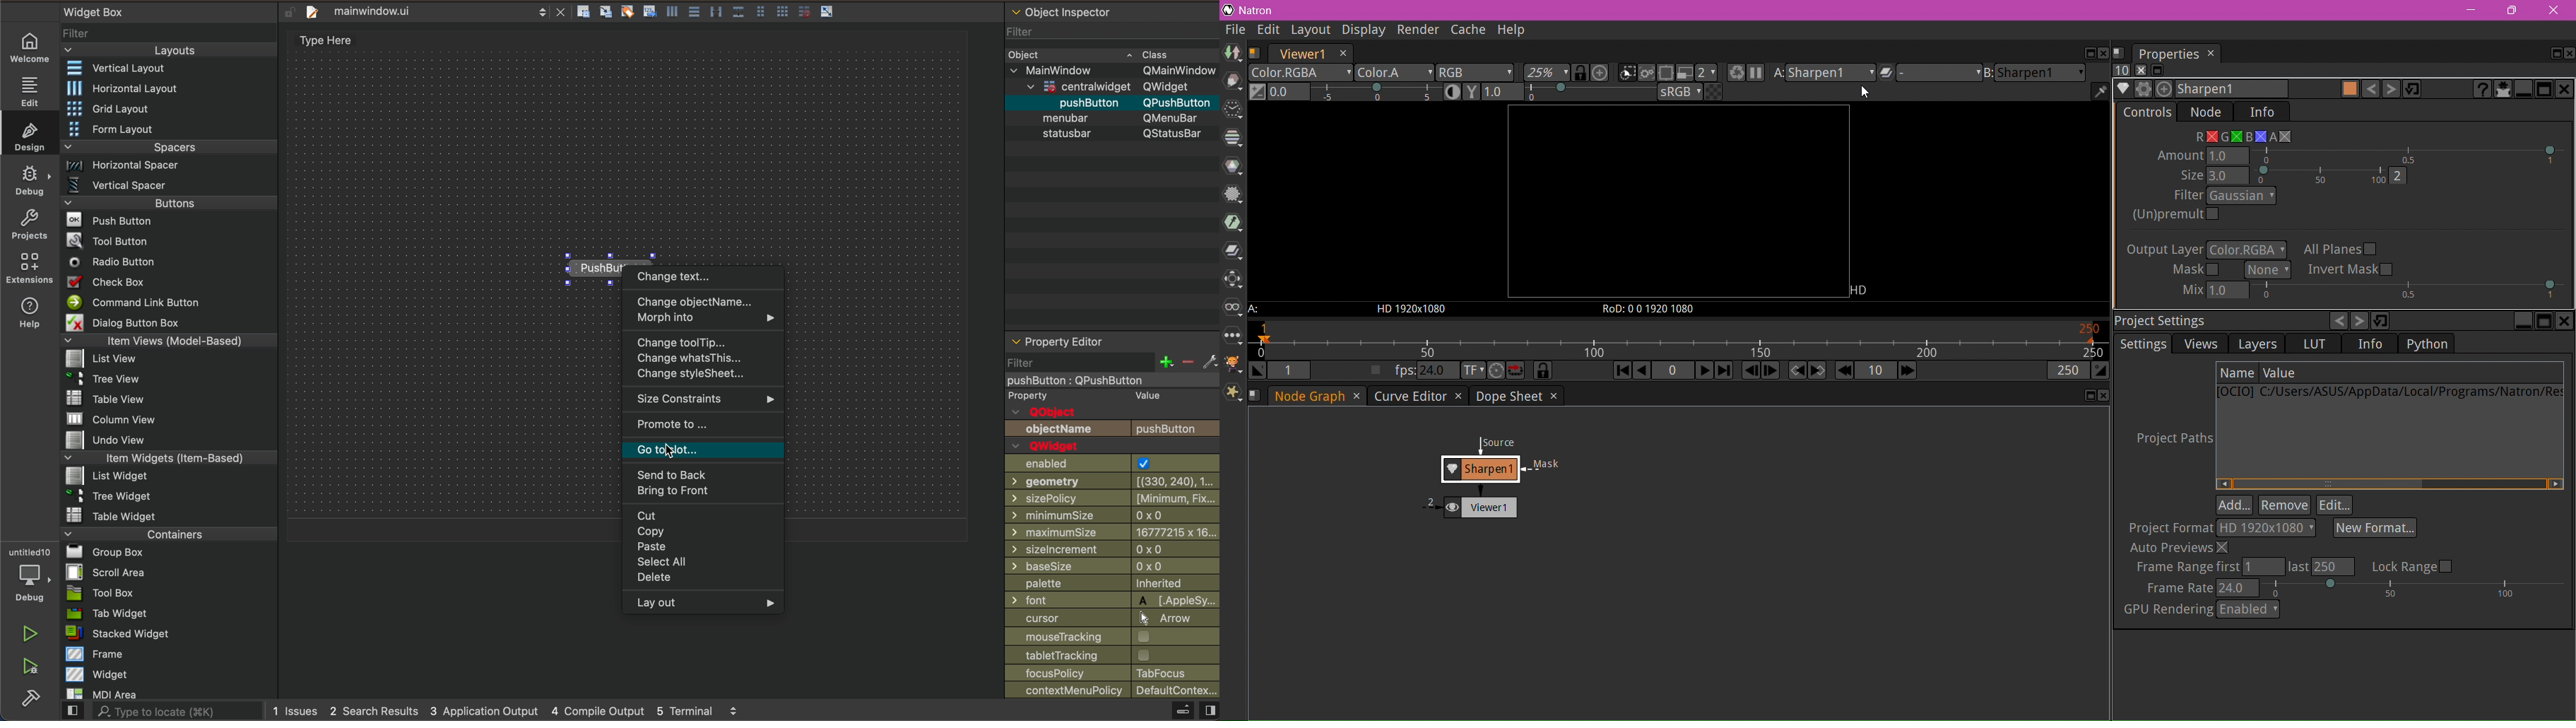 This screenshot has height=728, width=2576. I want to click on size condtraint , so click(699, 400).